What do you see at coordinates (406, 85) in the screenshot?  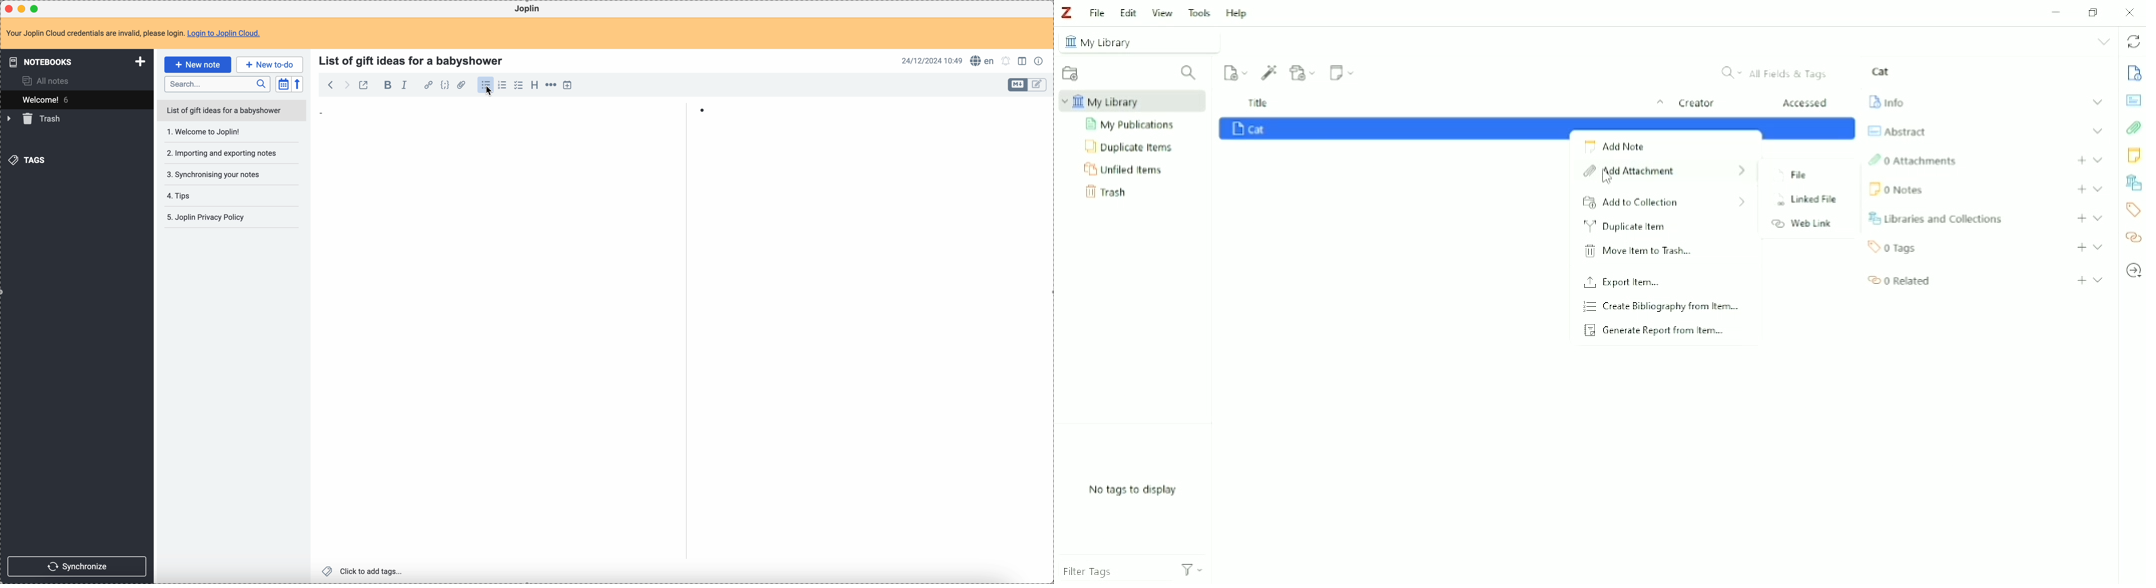 I see `italic` at bounding box center [406, 85].